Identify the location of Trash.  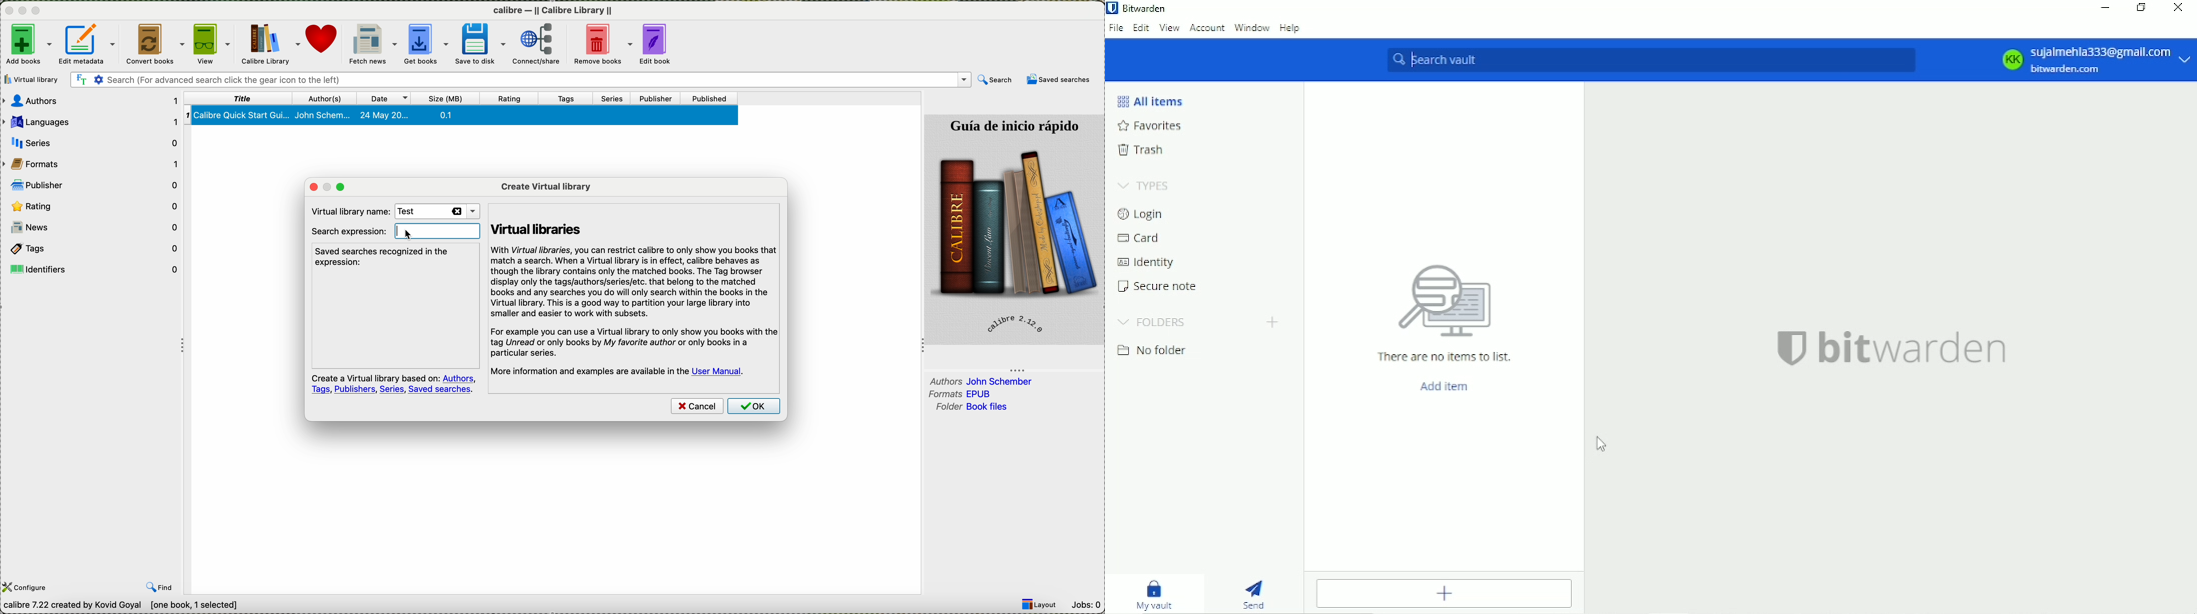
(1142, 151).